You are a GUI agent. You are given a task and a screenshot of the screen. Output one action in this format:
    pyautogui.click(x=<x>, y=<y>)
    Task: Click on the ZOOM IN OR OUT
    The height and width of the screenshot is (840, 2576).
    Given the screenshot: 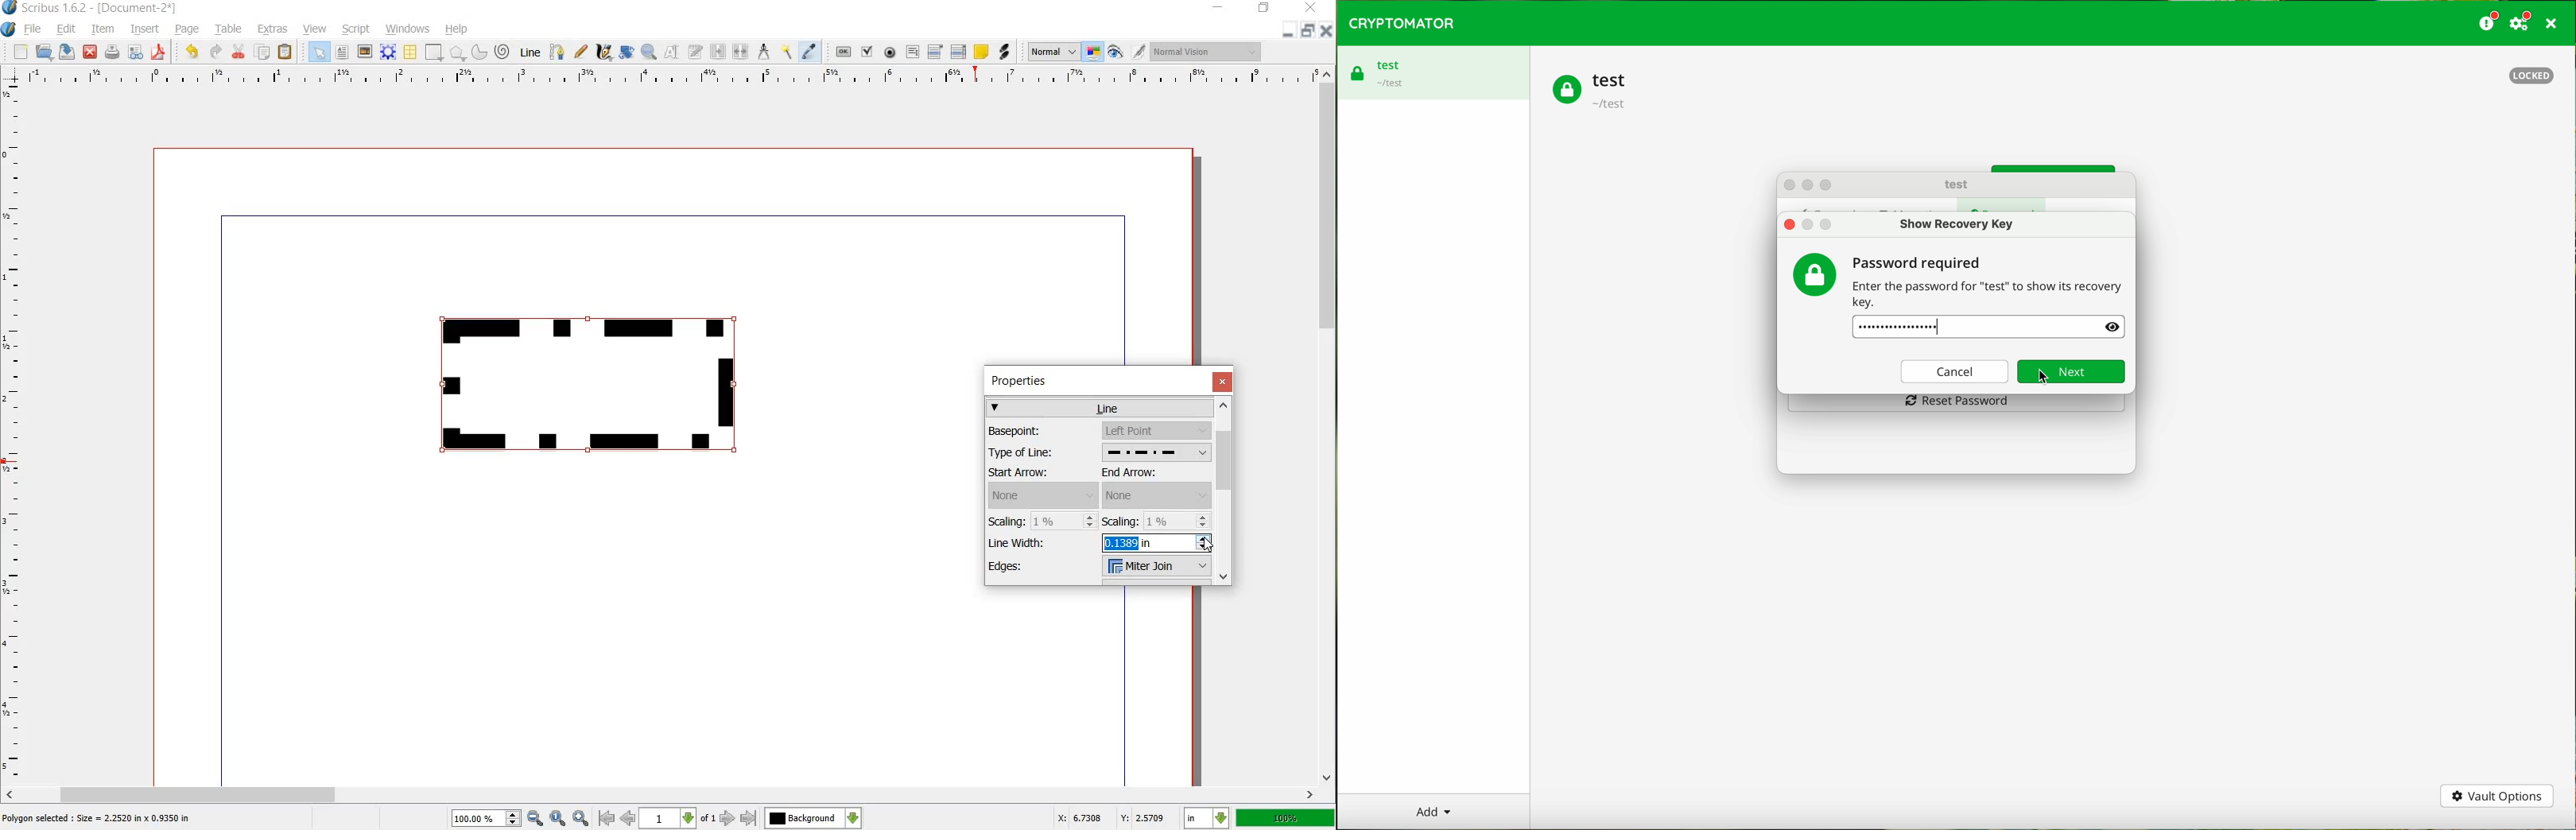 What is the action you would take?
    pyautogui.click(x=650, y=50)
    